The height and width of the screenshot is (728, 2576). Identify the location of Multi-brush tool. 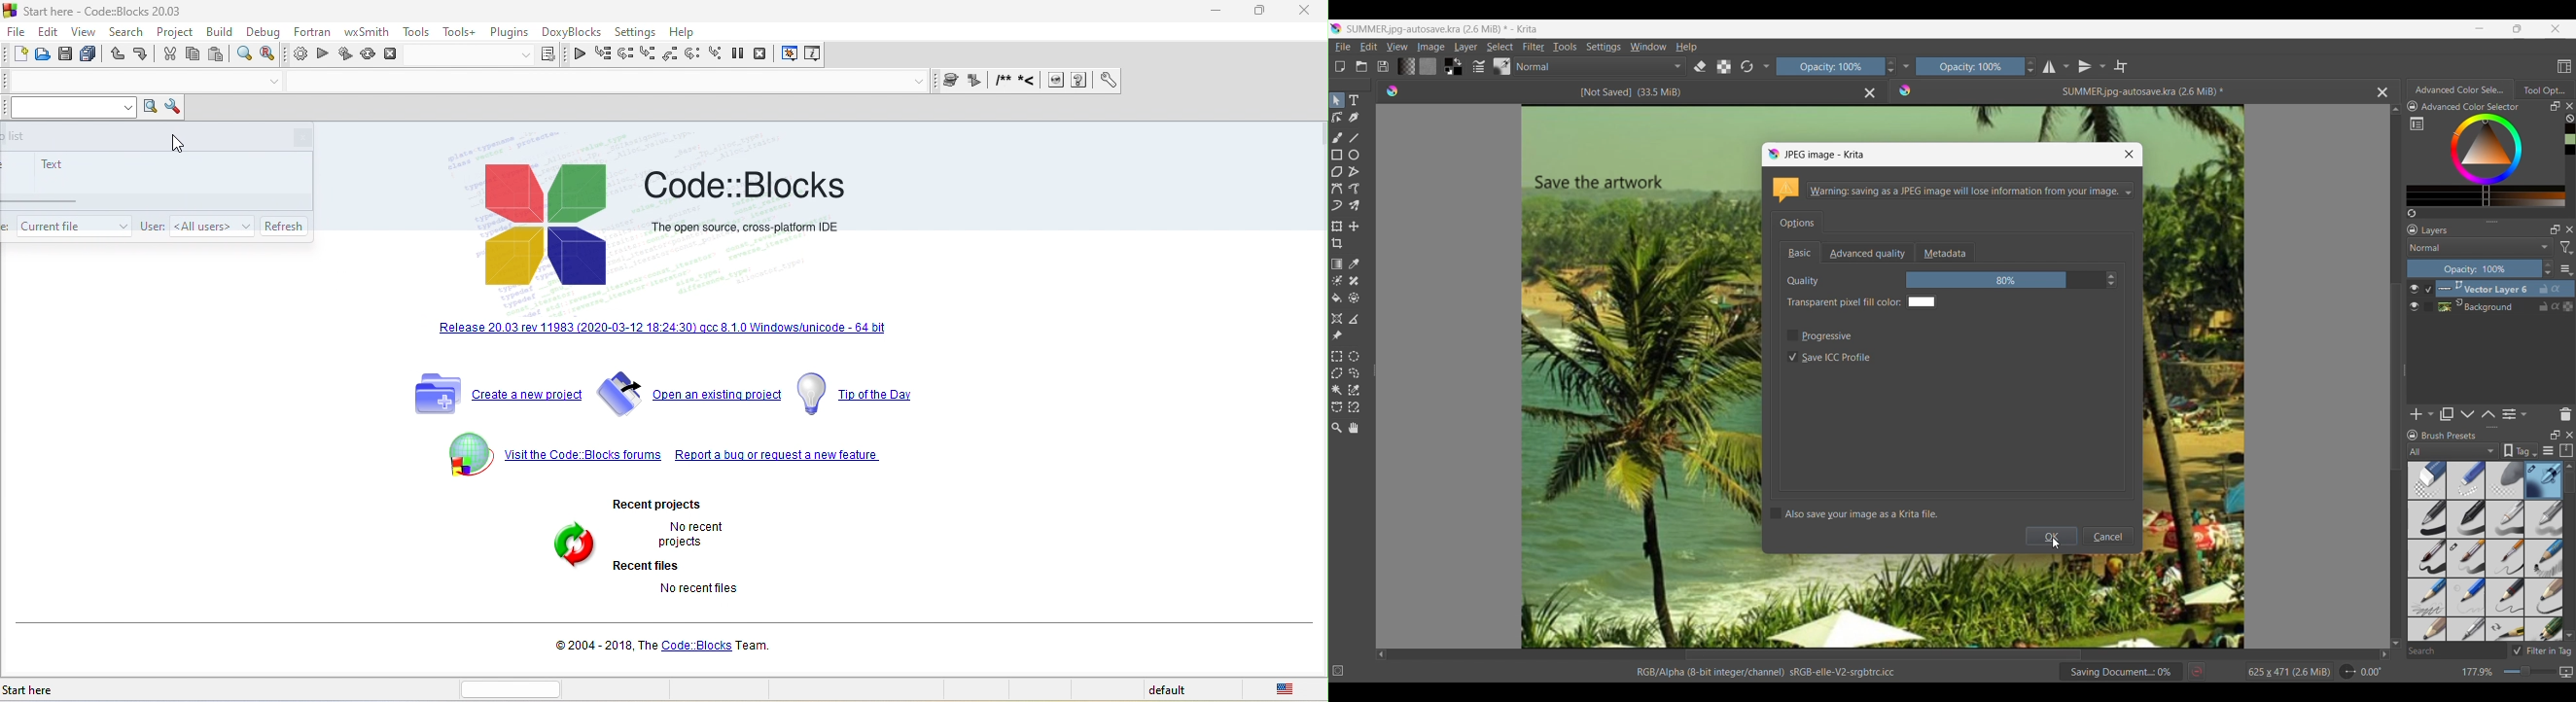
(1354, 205).